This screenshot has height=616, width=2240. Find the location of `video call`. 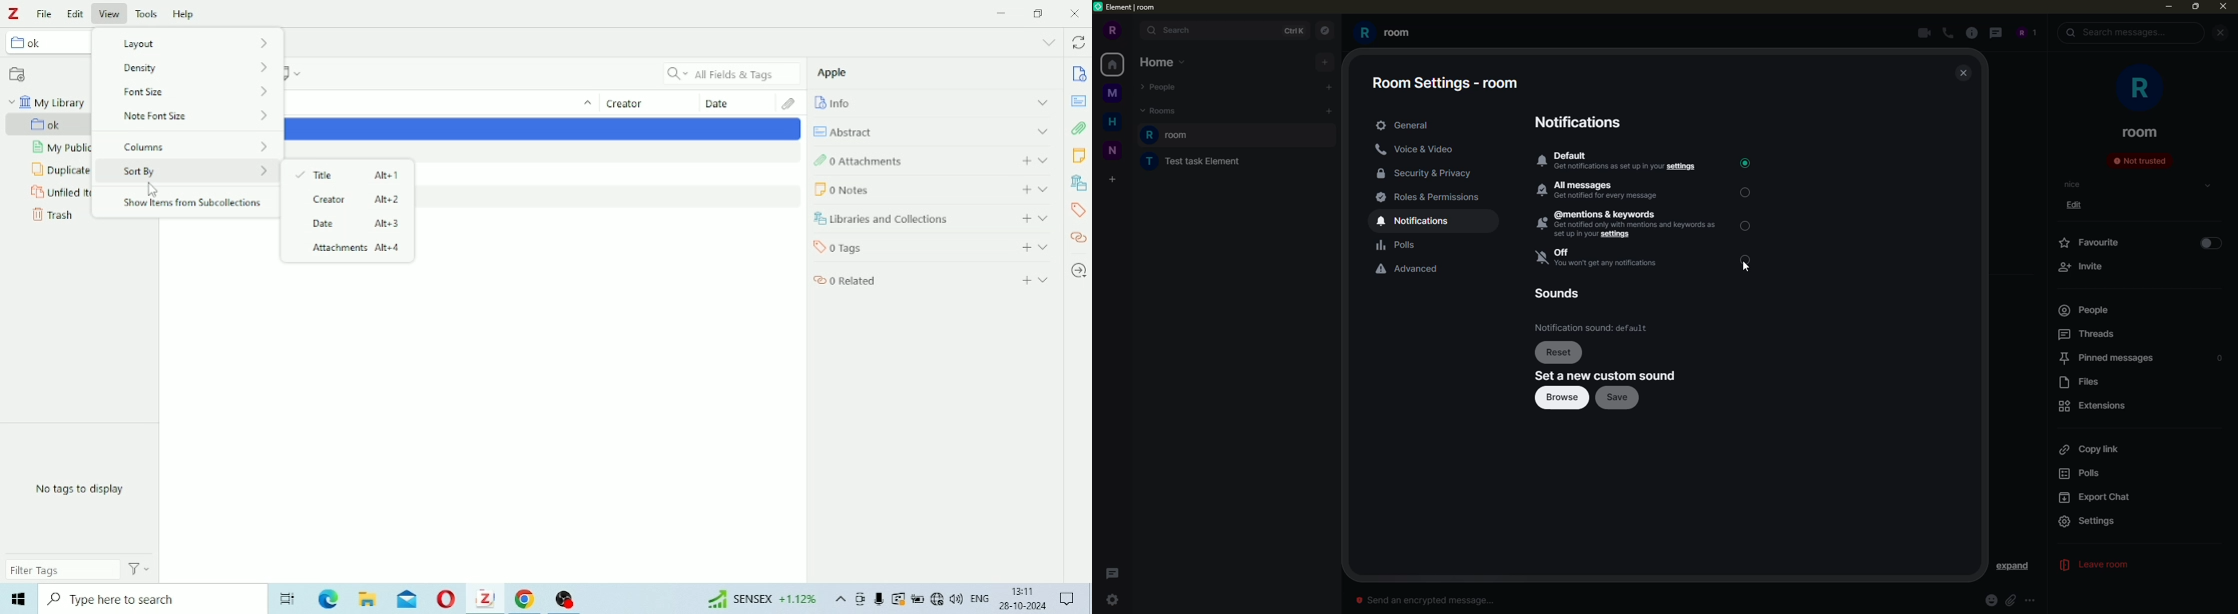

video call is located at coordinates (1922, 33).